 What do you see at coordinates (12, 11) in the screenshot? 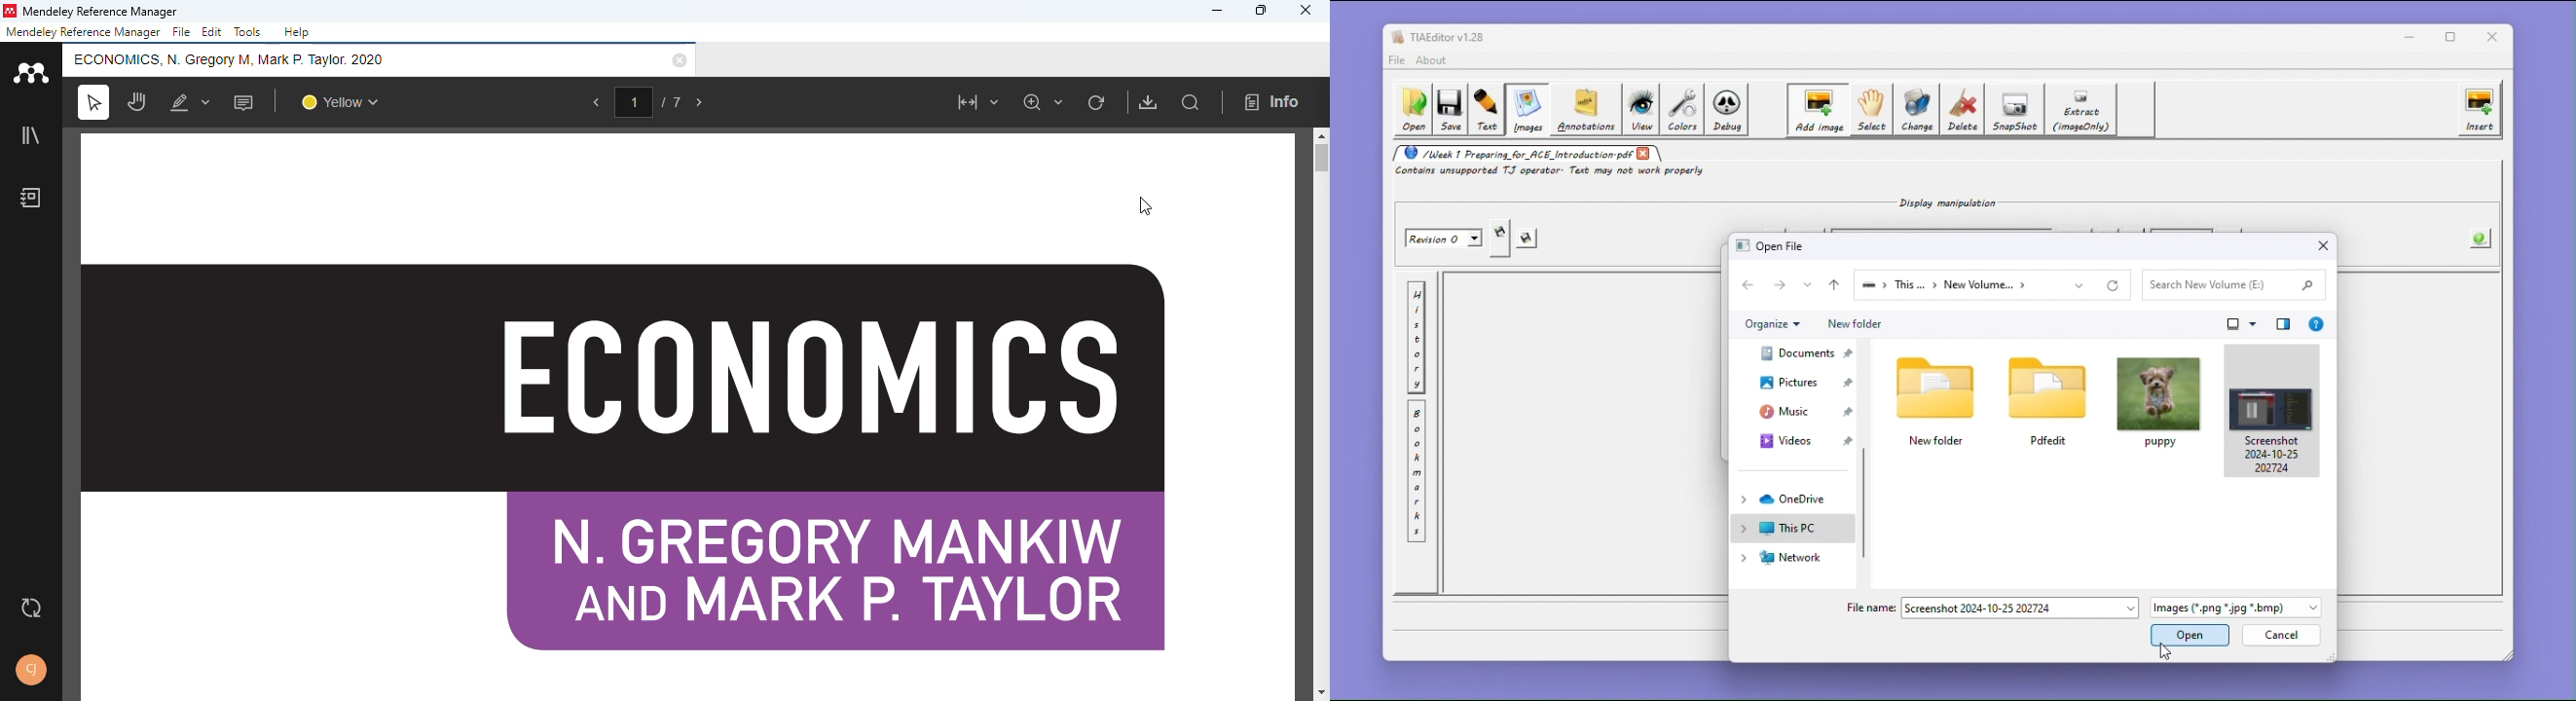
I see `logo` at bounding box center [12, 11].